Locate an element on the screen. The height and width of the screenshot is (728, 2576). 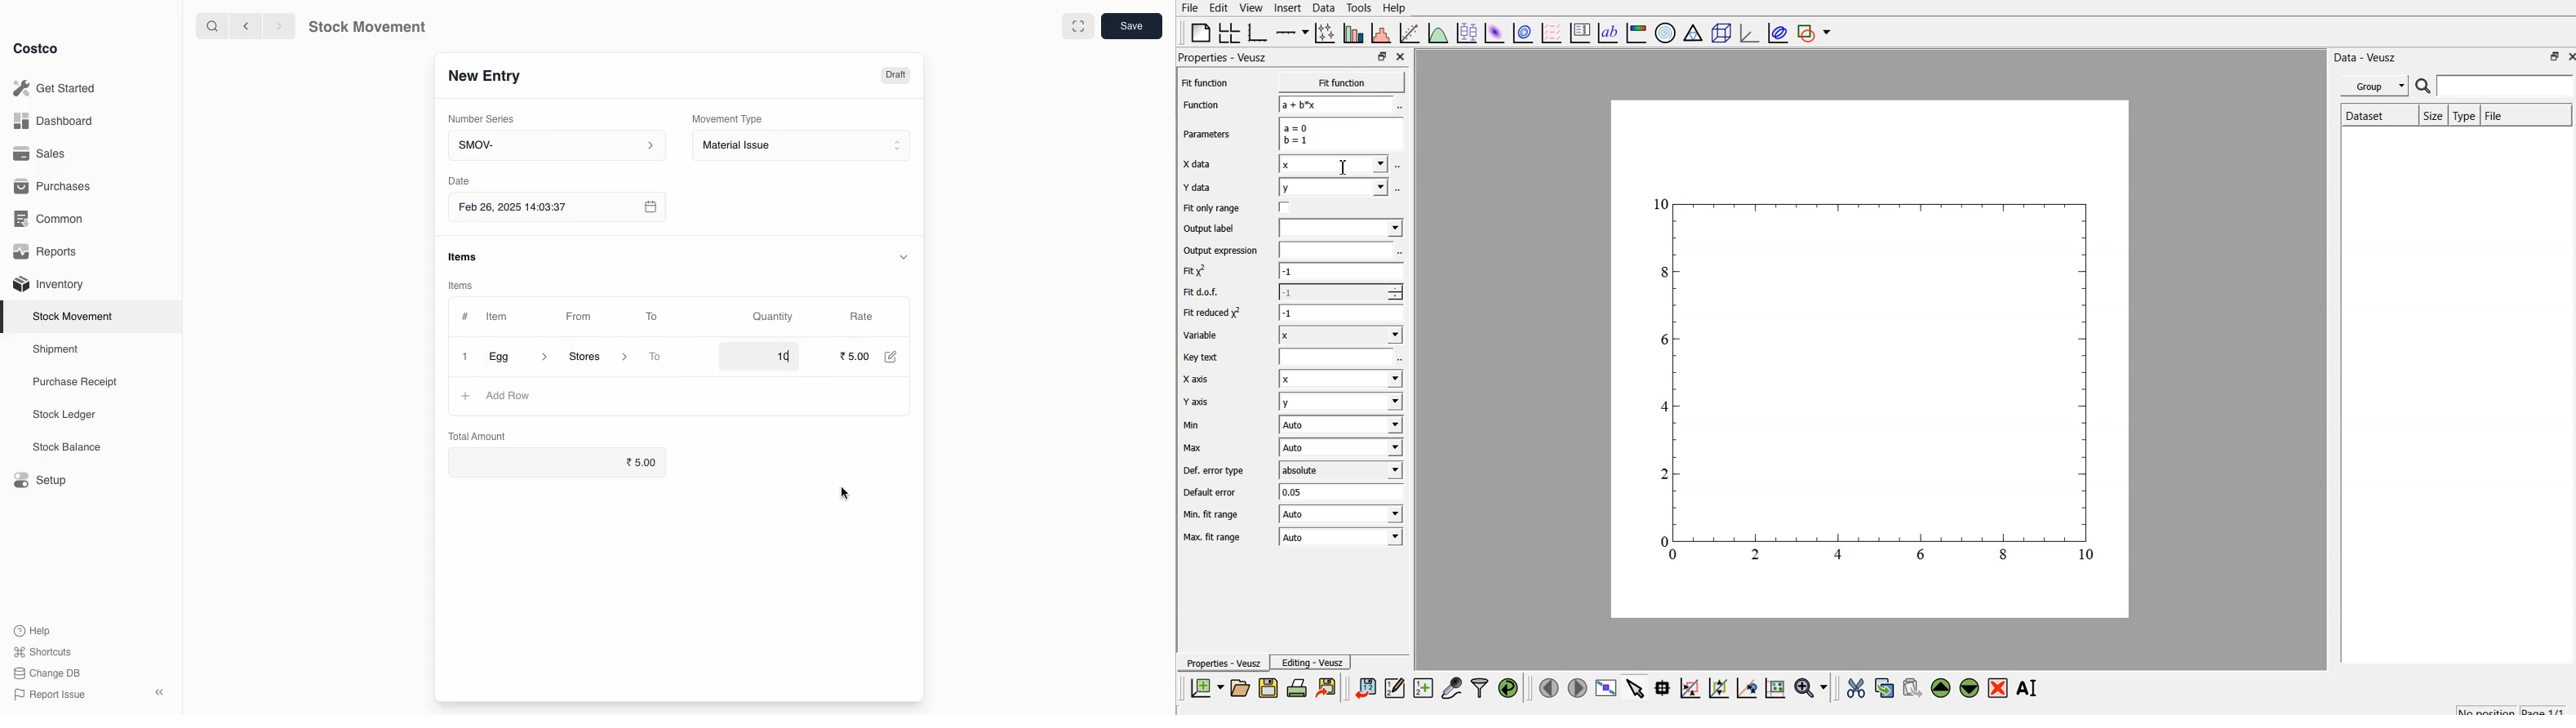
Common is located at coordinates (53, 220).